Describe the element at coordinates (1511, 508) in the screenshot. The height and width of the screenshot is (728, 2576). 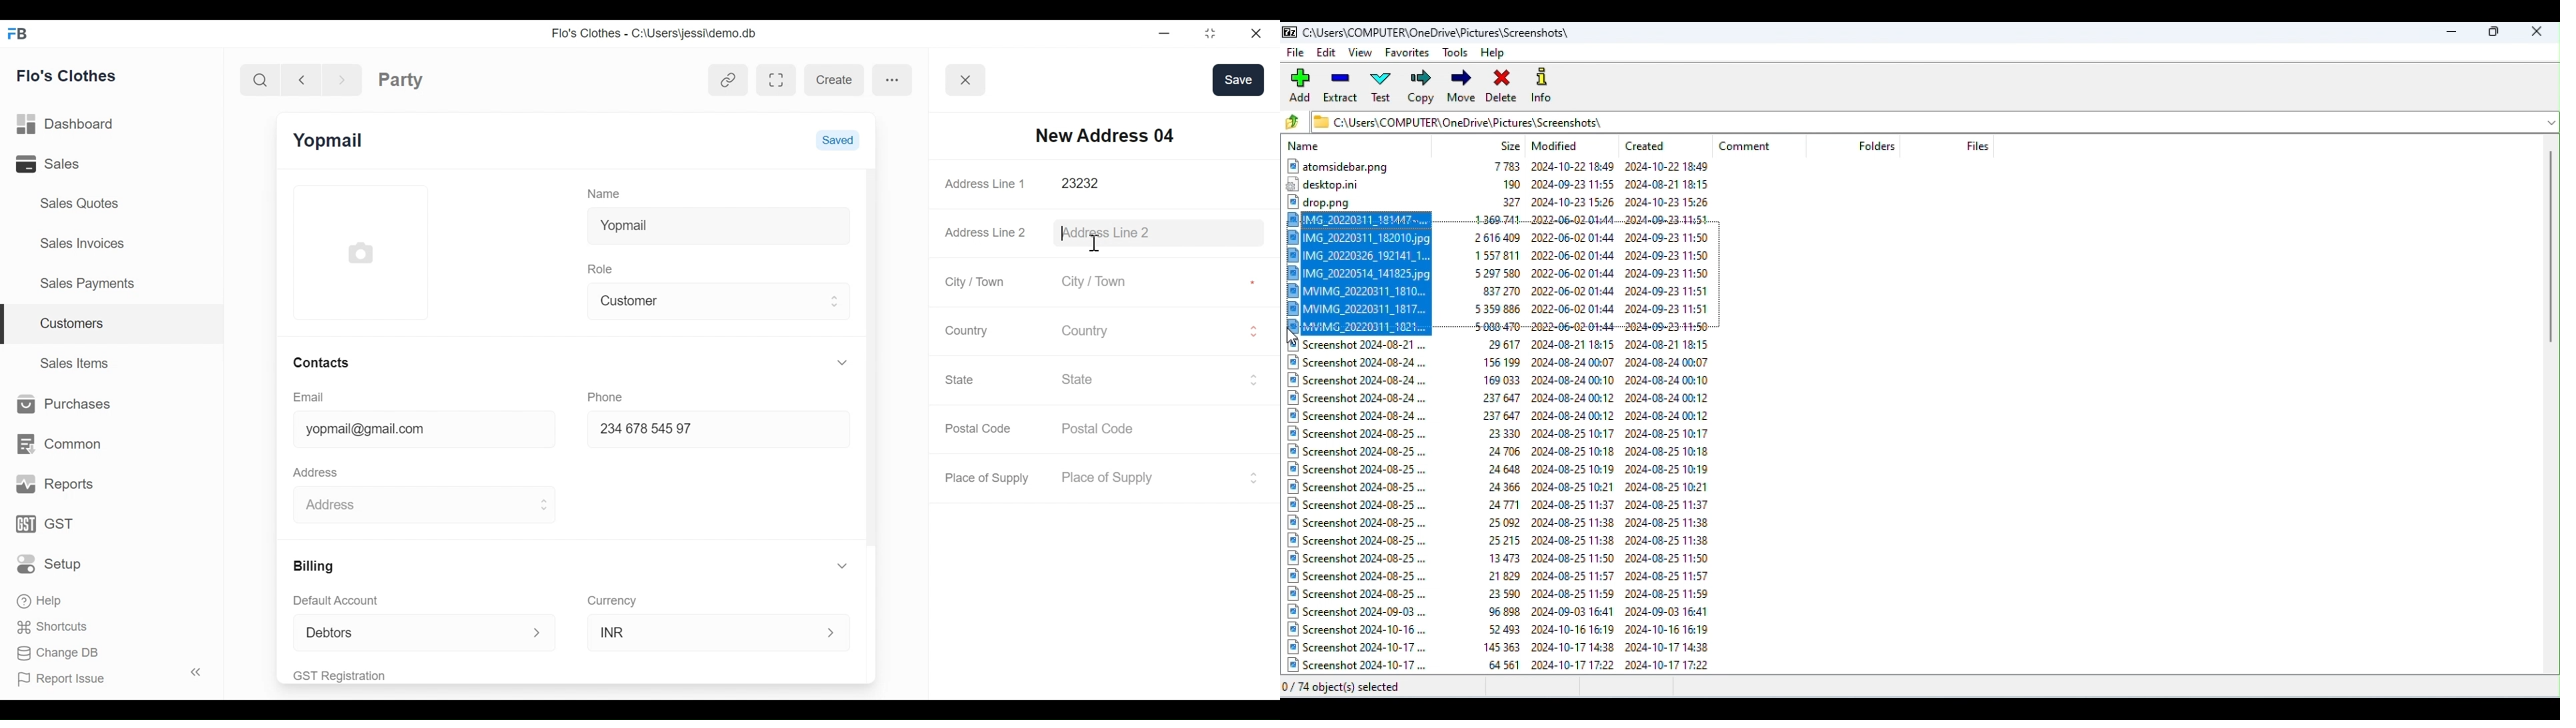
I see `Files` at that location.